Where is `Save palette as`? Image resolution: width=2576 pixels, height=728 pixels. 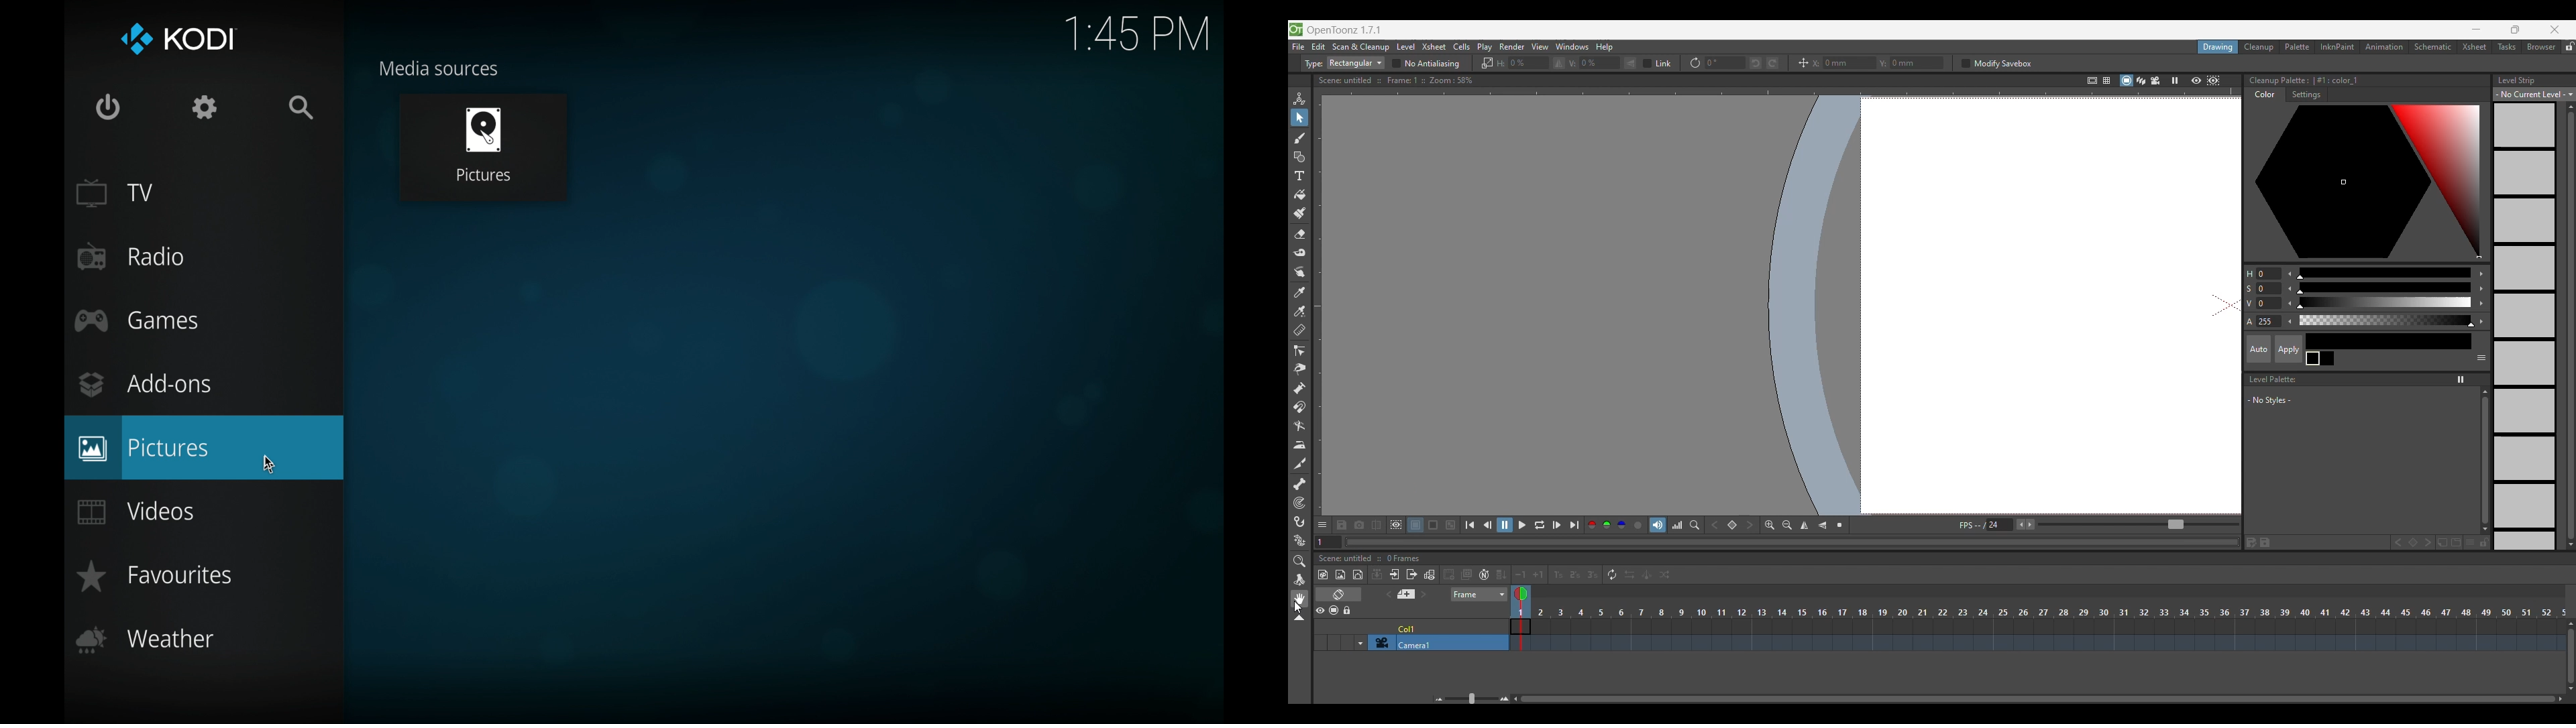
Save palette as is located at coordinates (2249, 544).